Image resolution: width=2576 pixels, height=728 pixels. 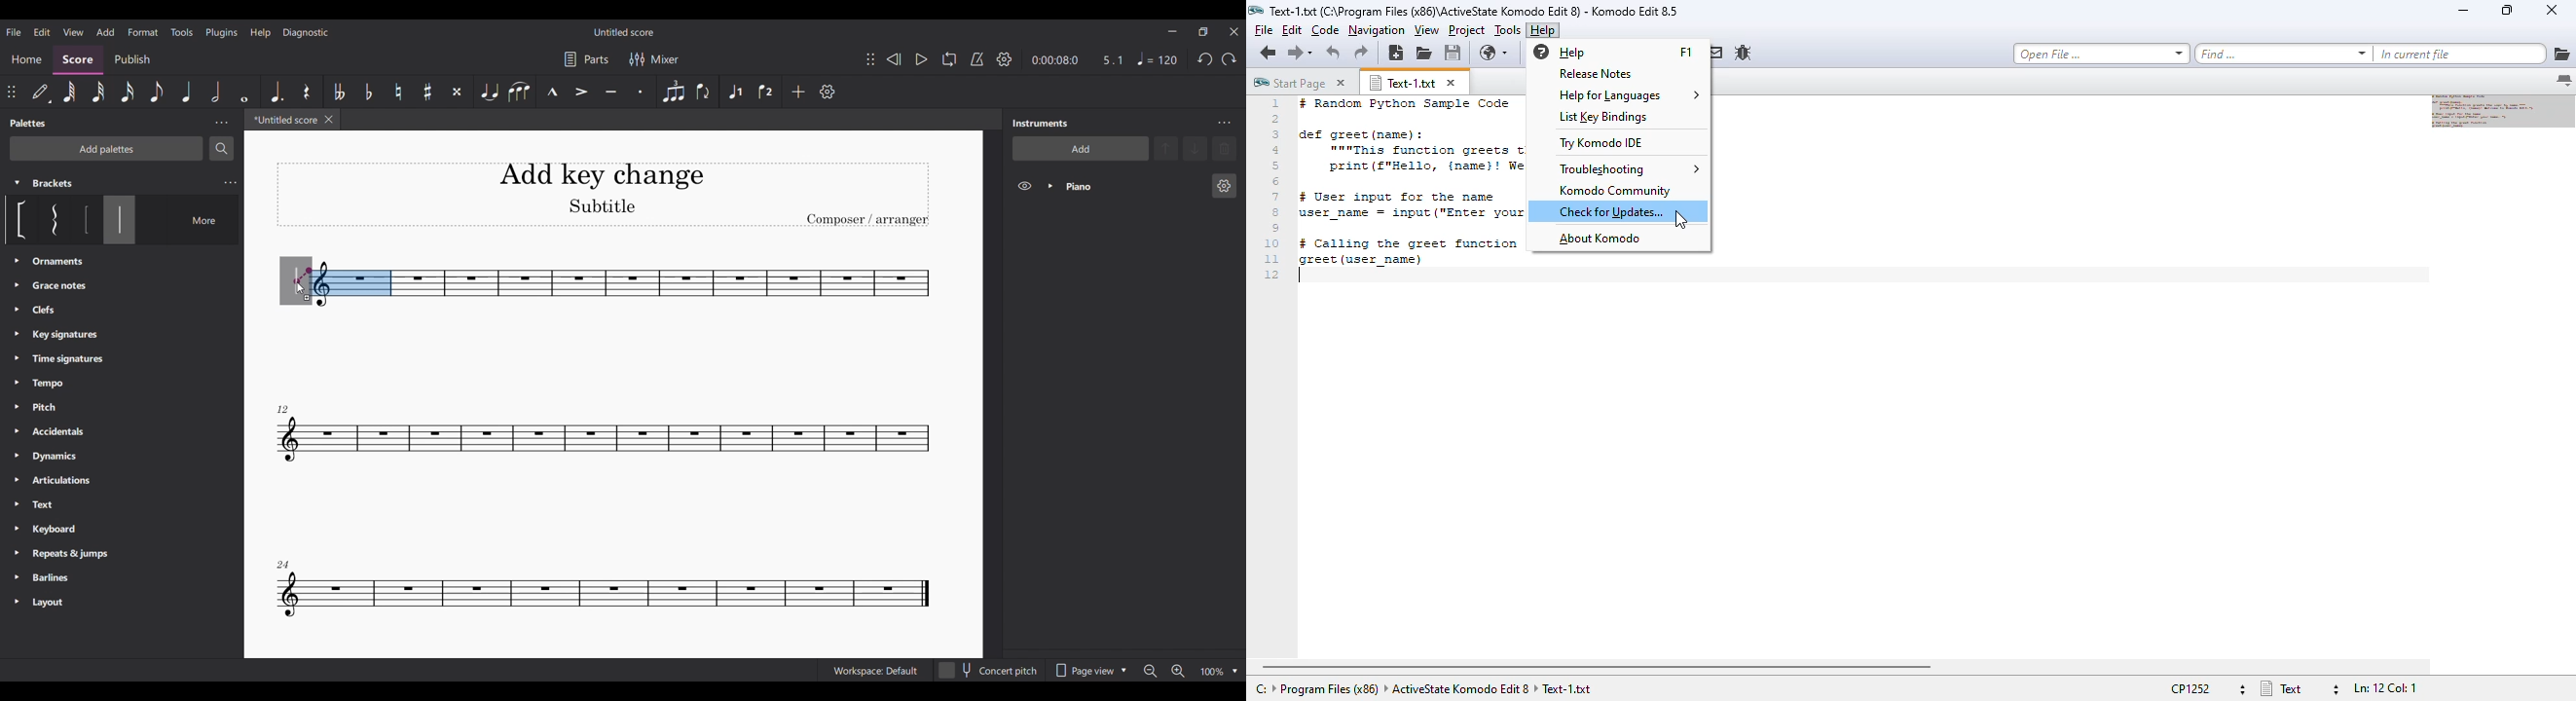 I want to click on Default, so click(x=41, y=92).